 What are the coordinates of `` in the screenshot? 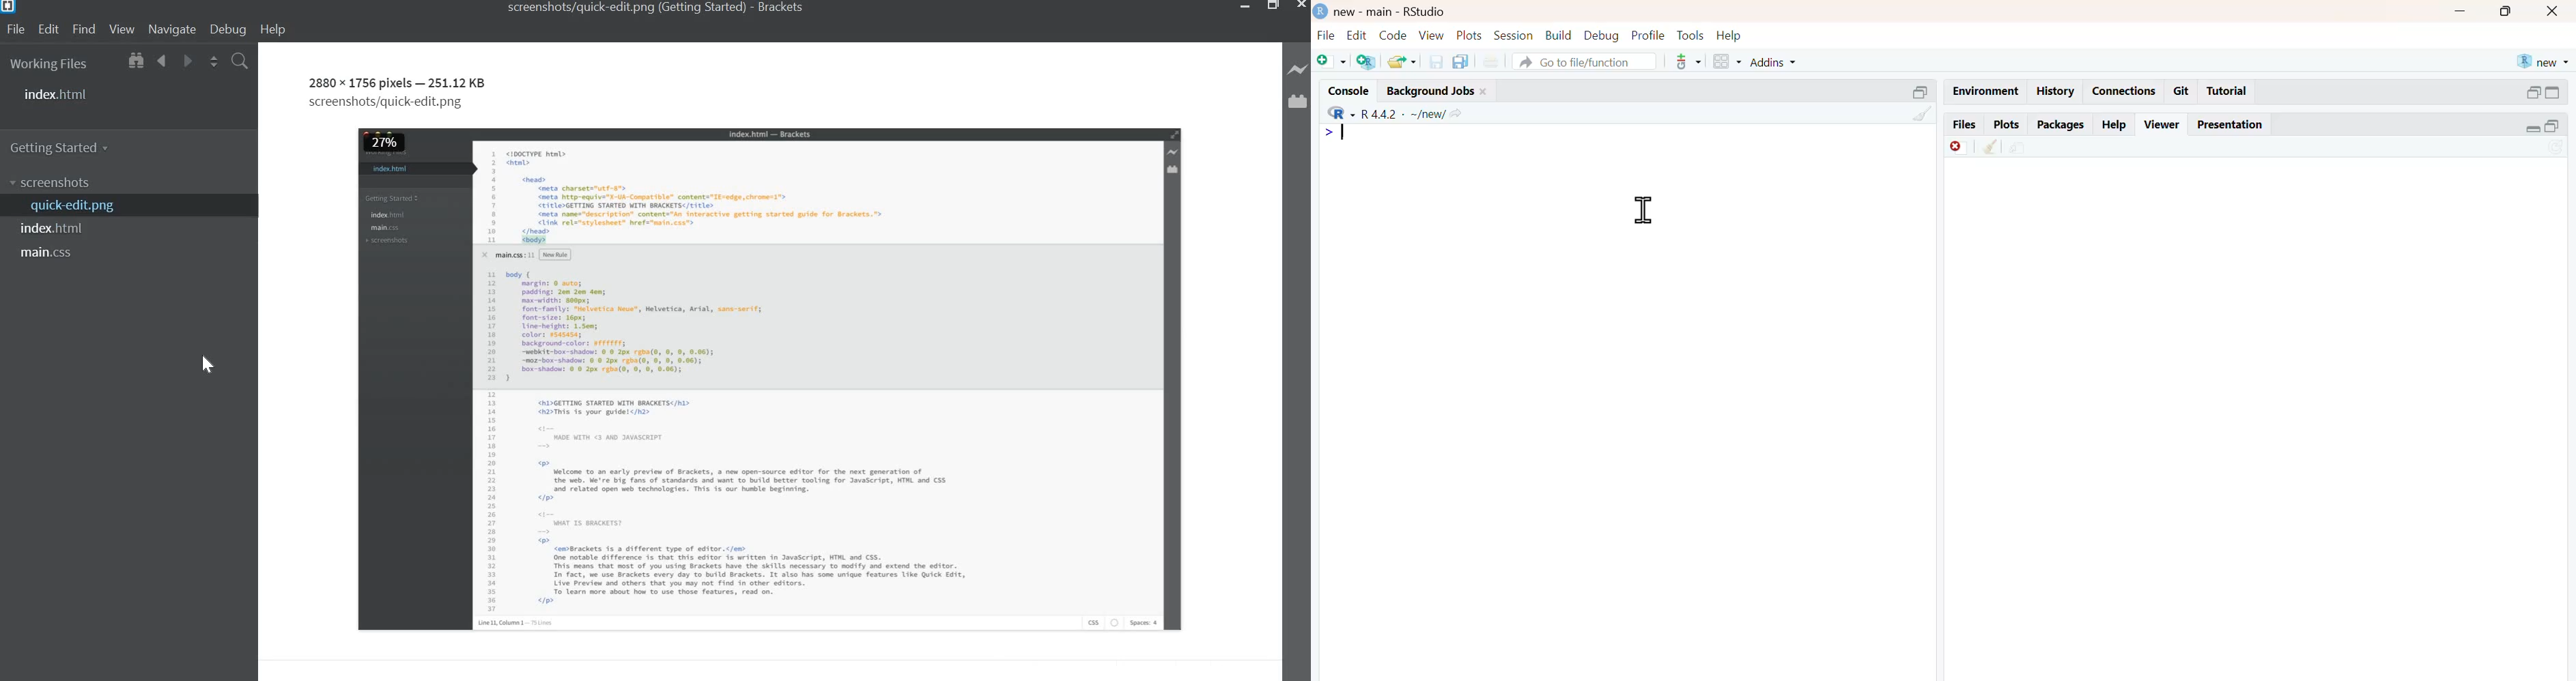 It's located at (1271, 7).